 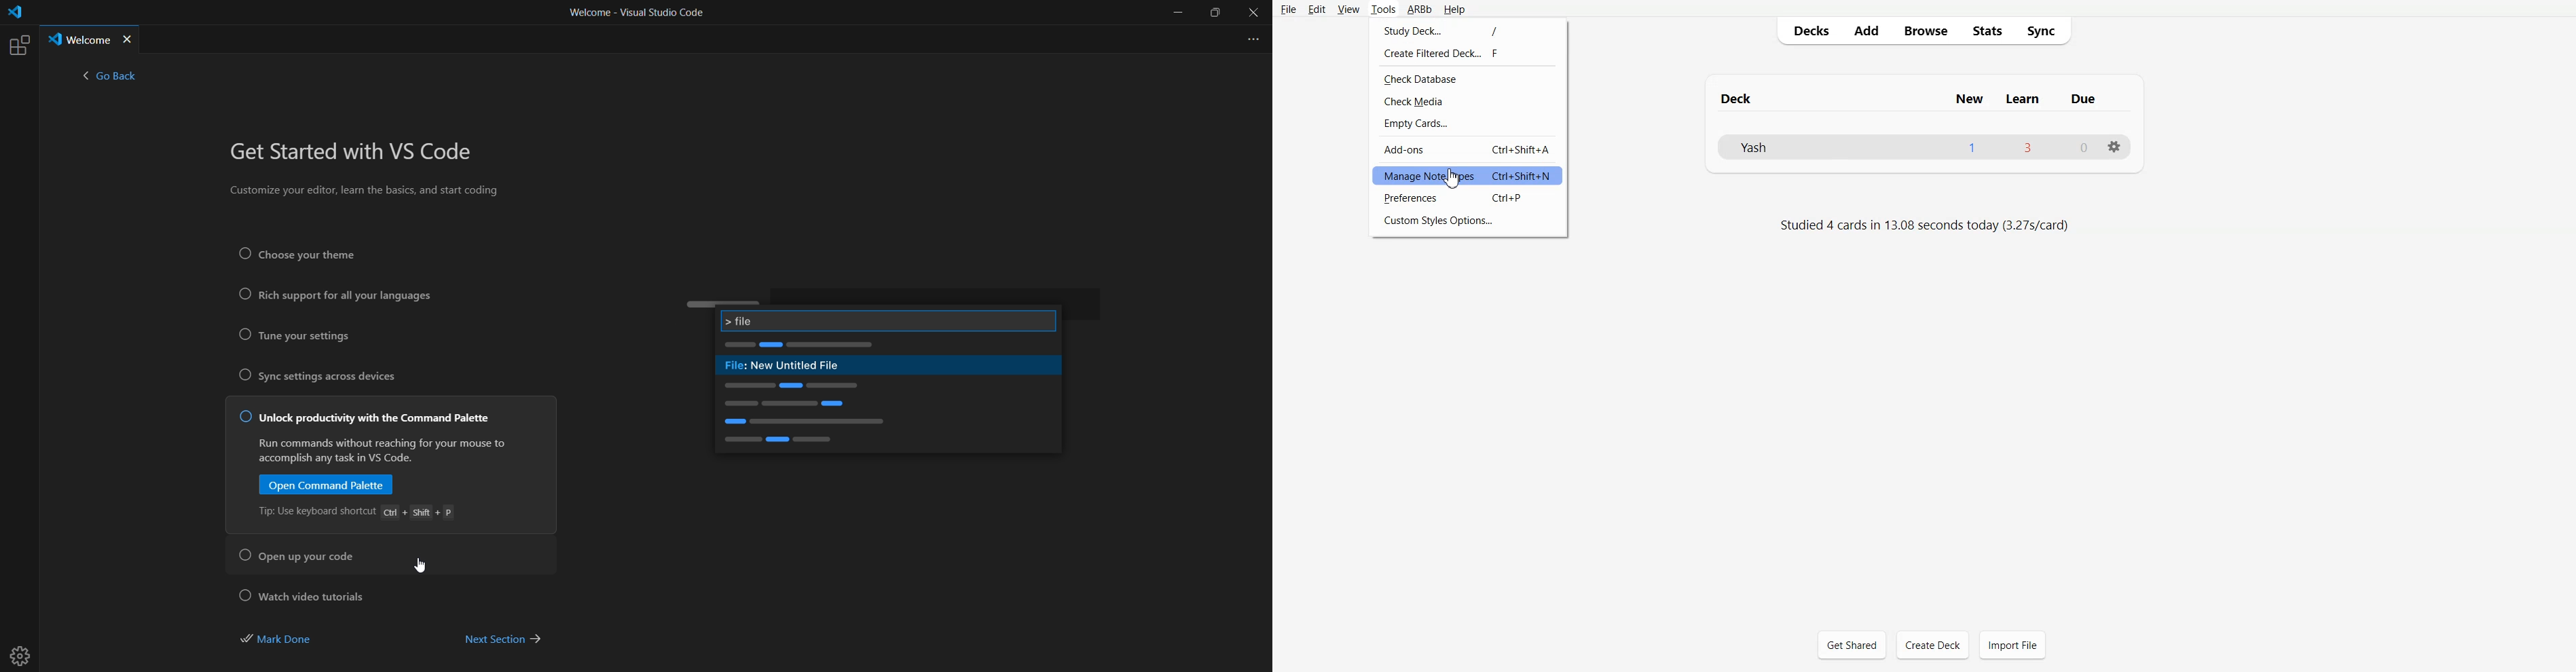 I want to click on mark done, so click(x=286, y=638).